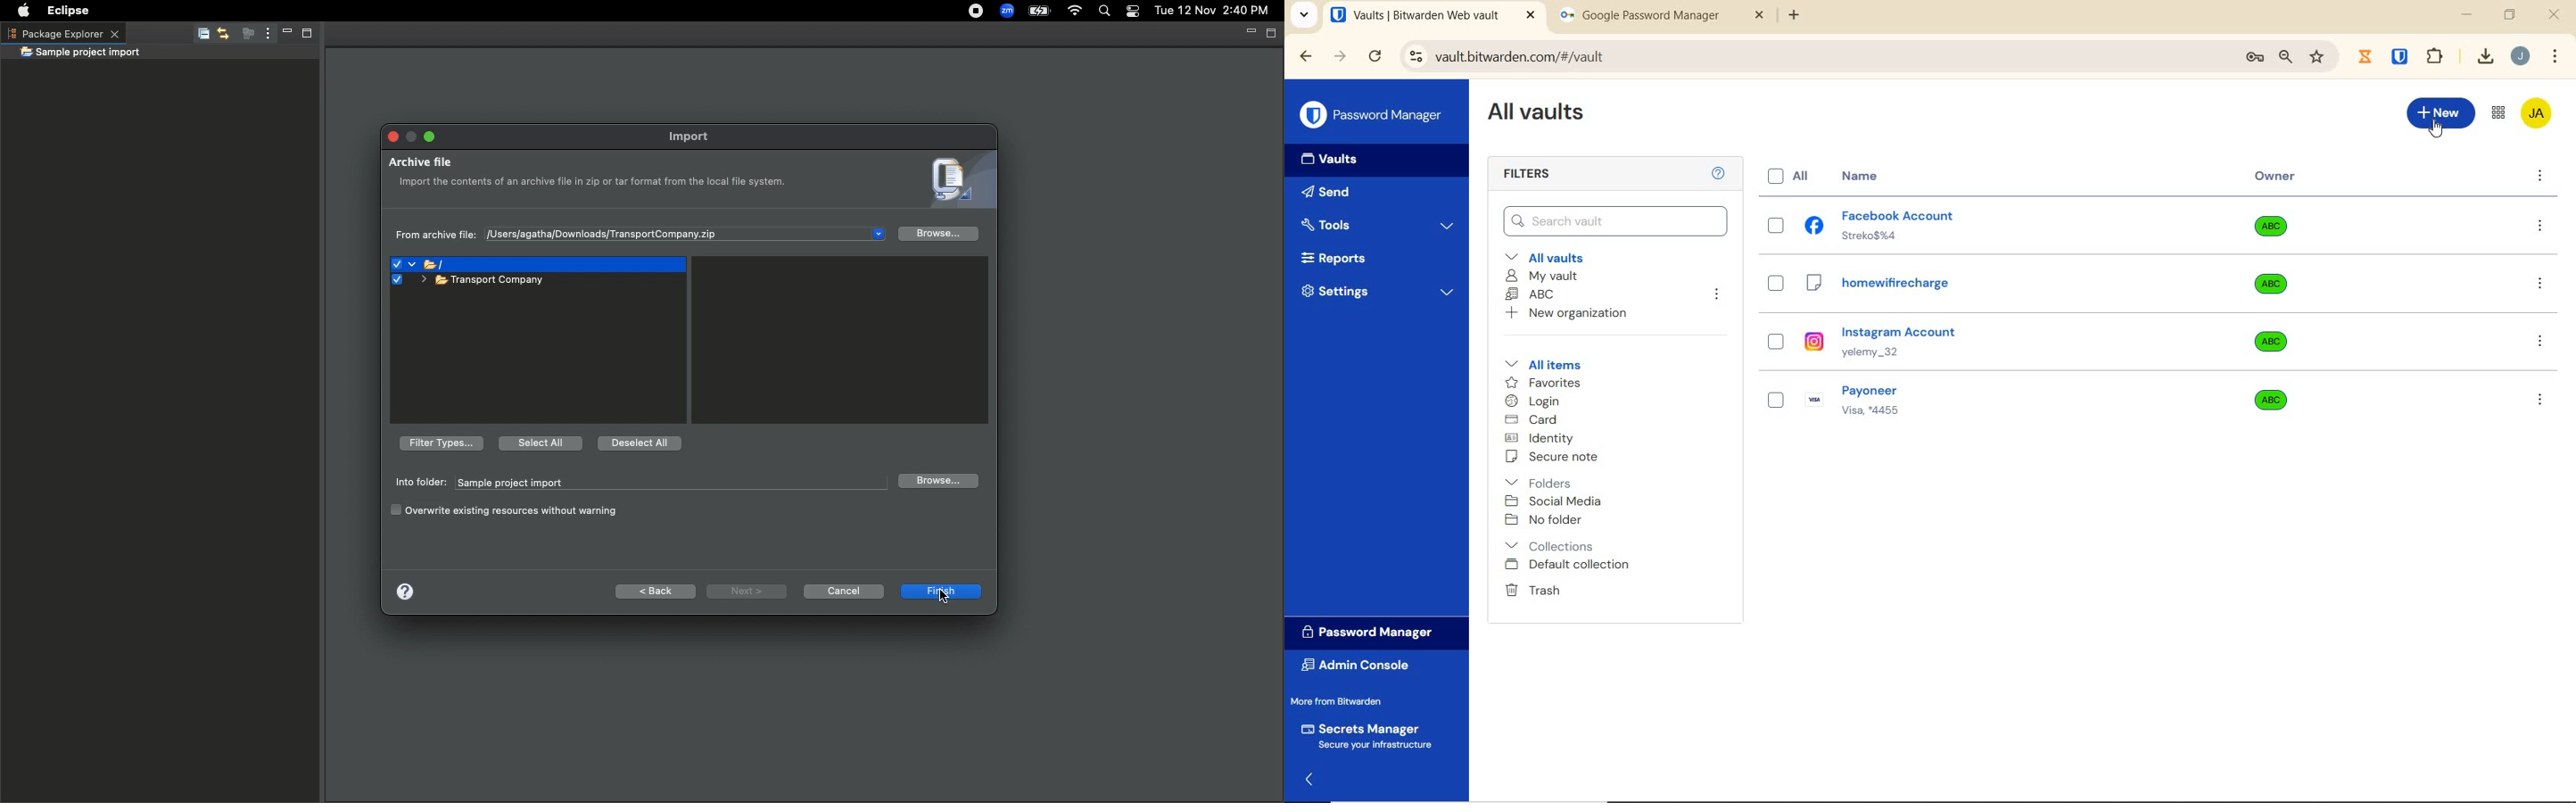  What do you see at coordinates (1782, 177) in the screenshot?
I see `All` at bounding box center [1782, 177].